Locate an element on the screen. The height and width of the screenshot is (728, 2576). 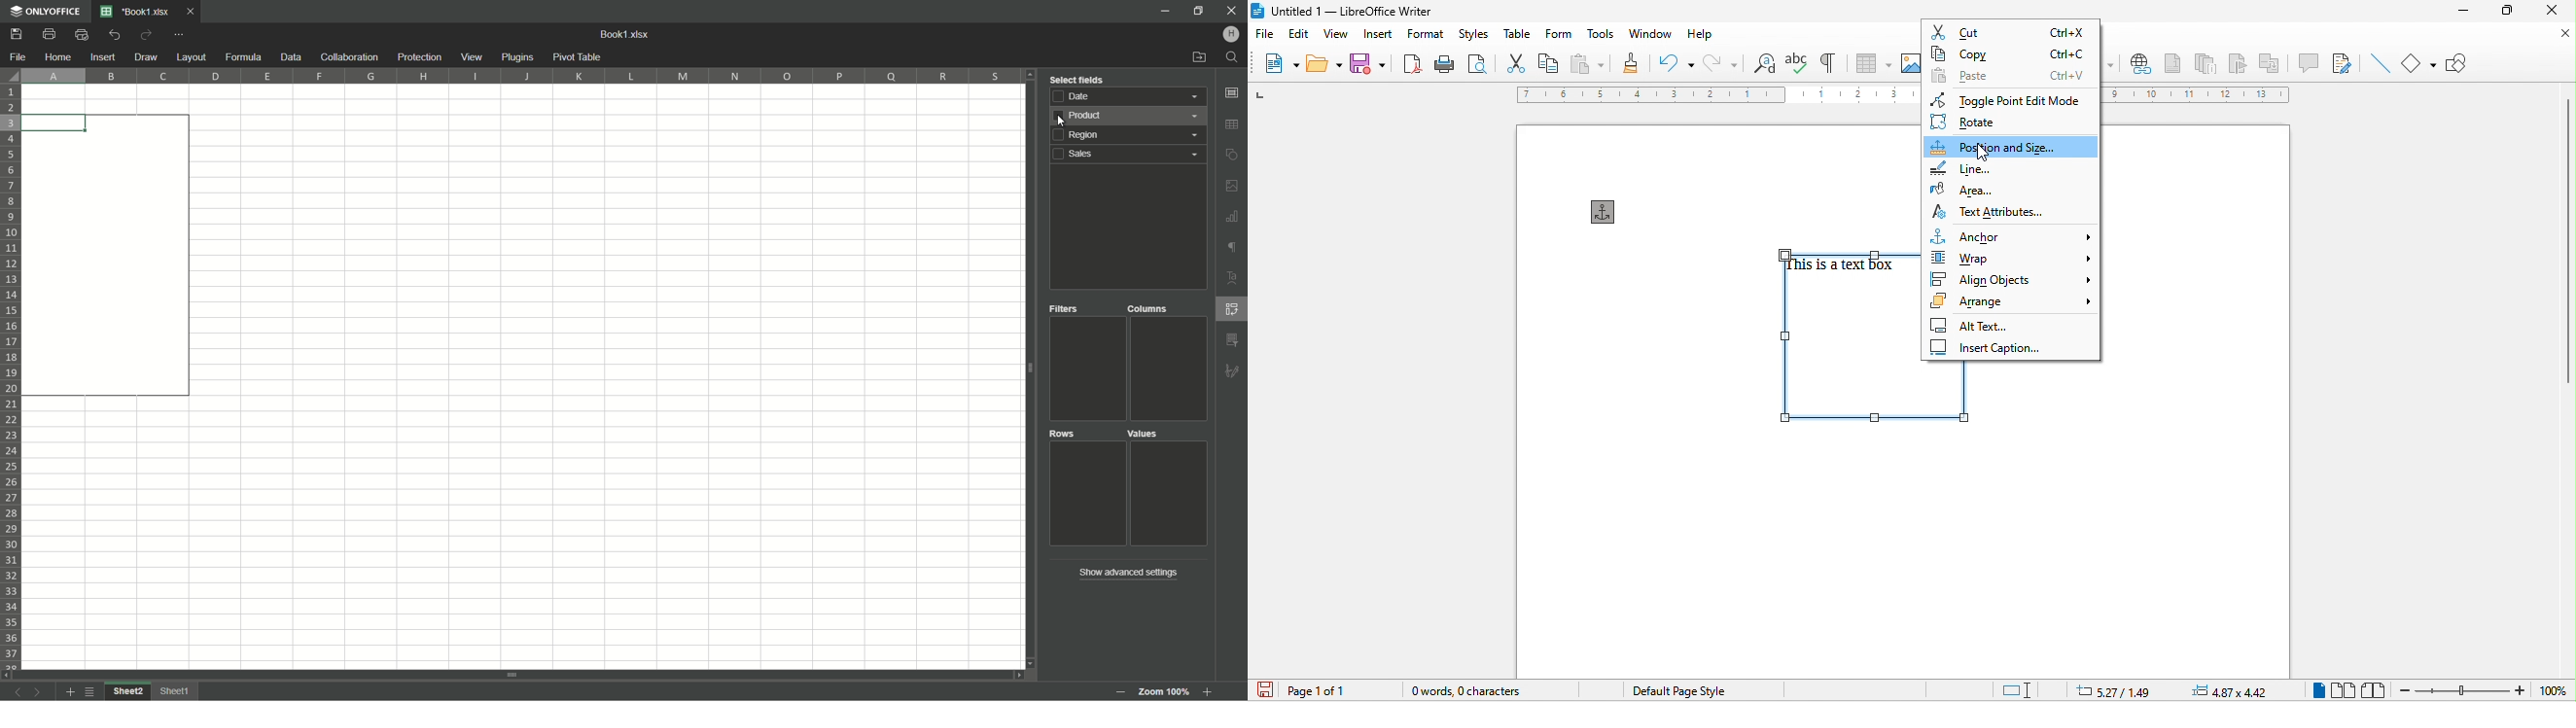
Layout is located at coordinates (190, 57).